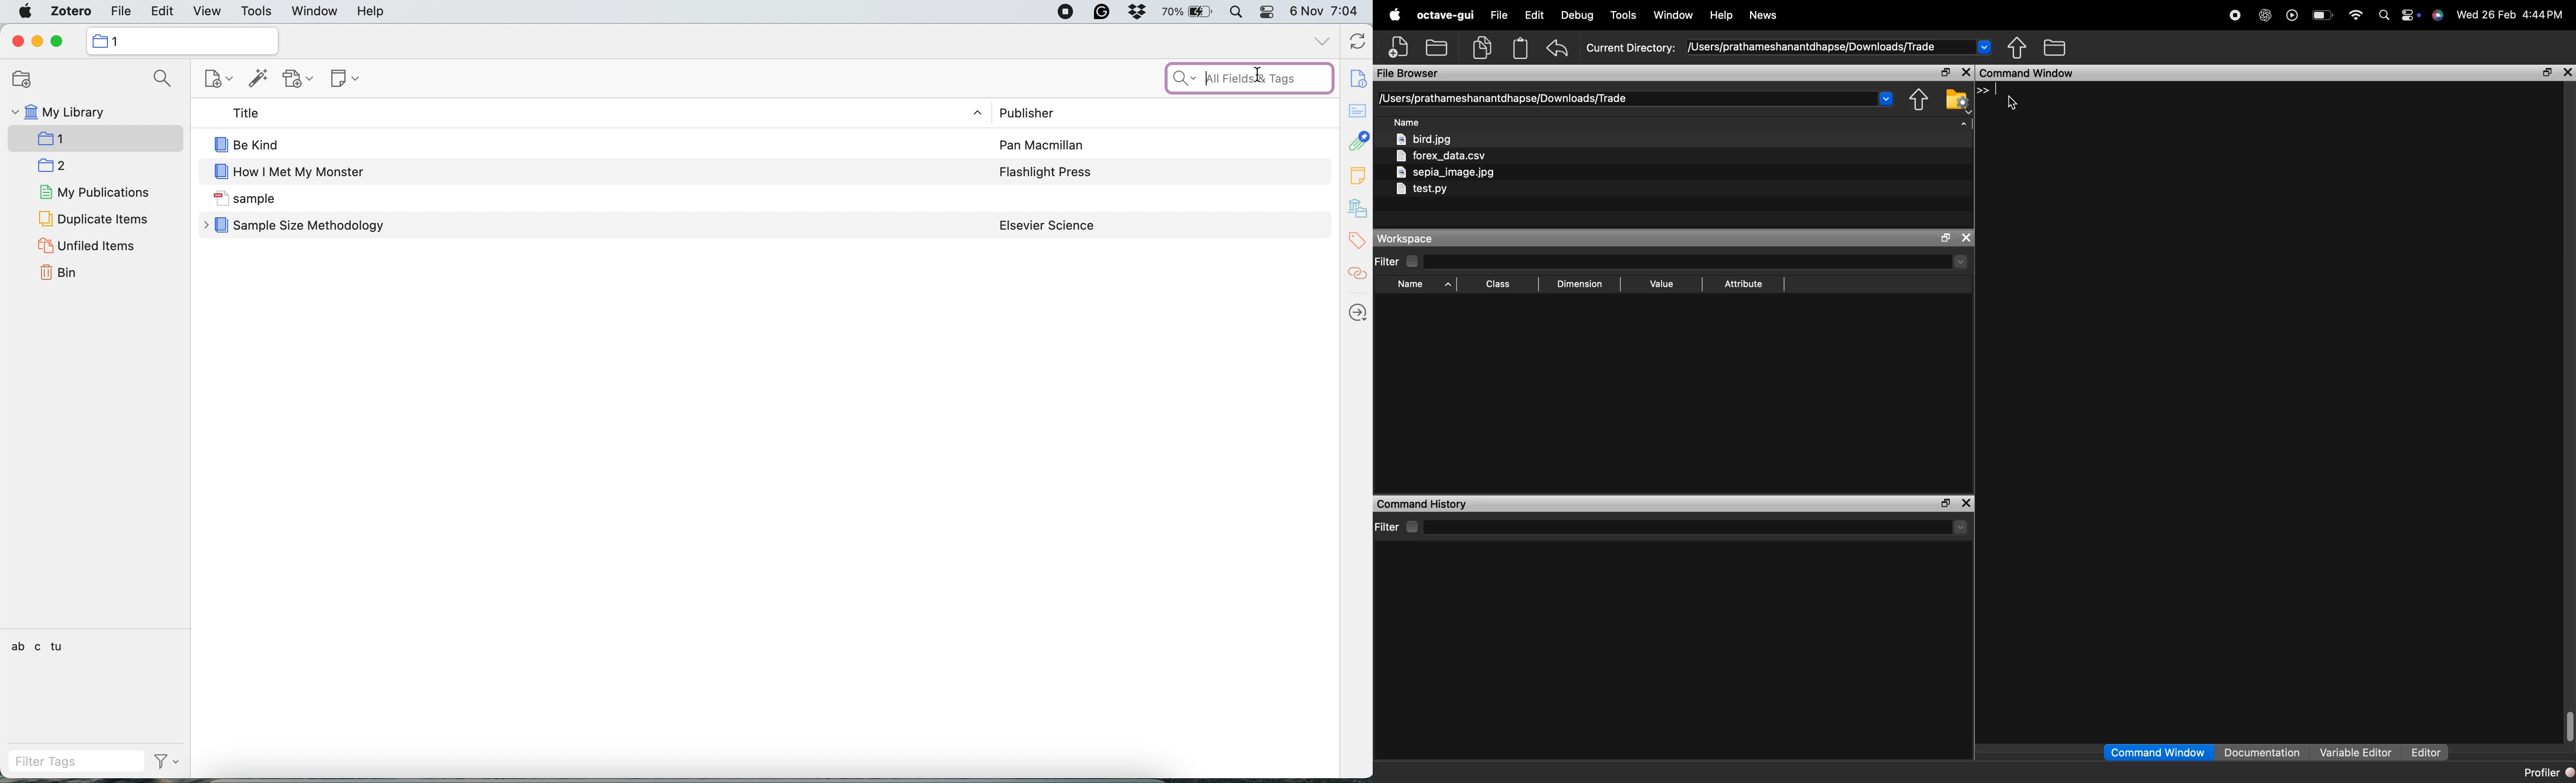 Image resolution: width=2576 pixels, height=784 pixels. What do you see at coordinates (1356, 314) in the screenshot?
I see `locate` at bounding box center [1356, 314].